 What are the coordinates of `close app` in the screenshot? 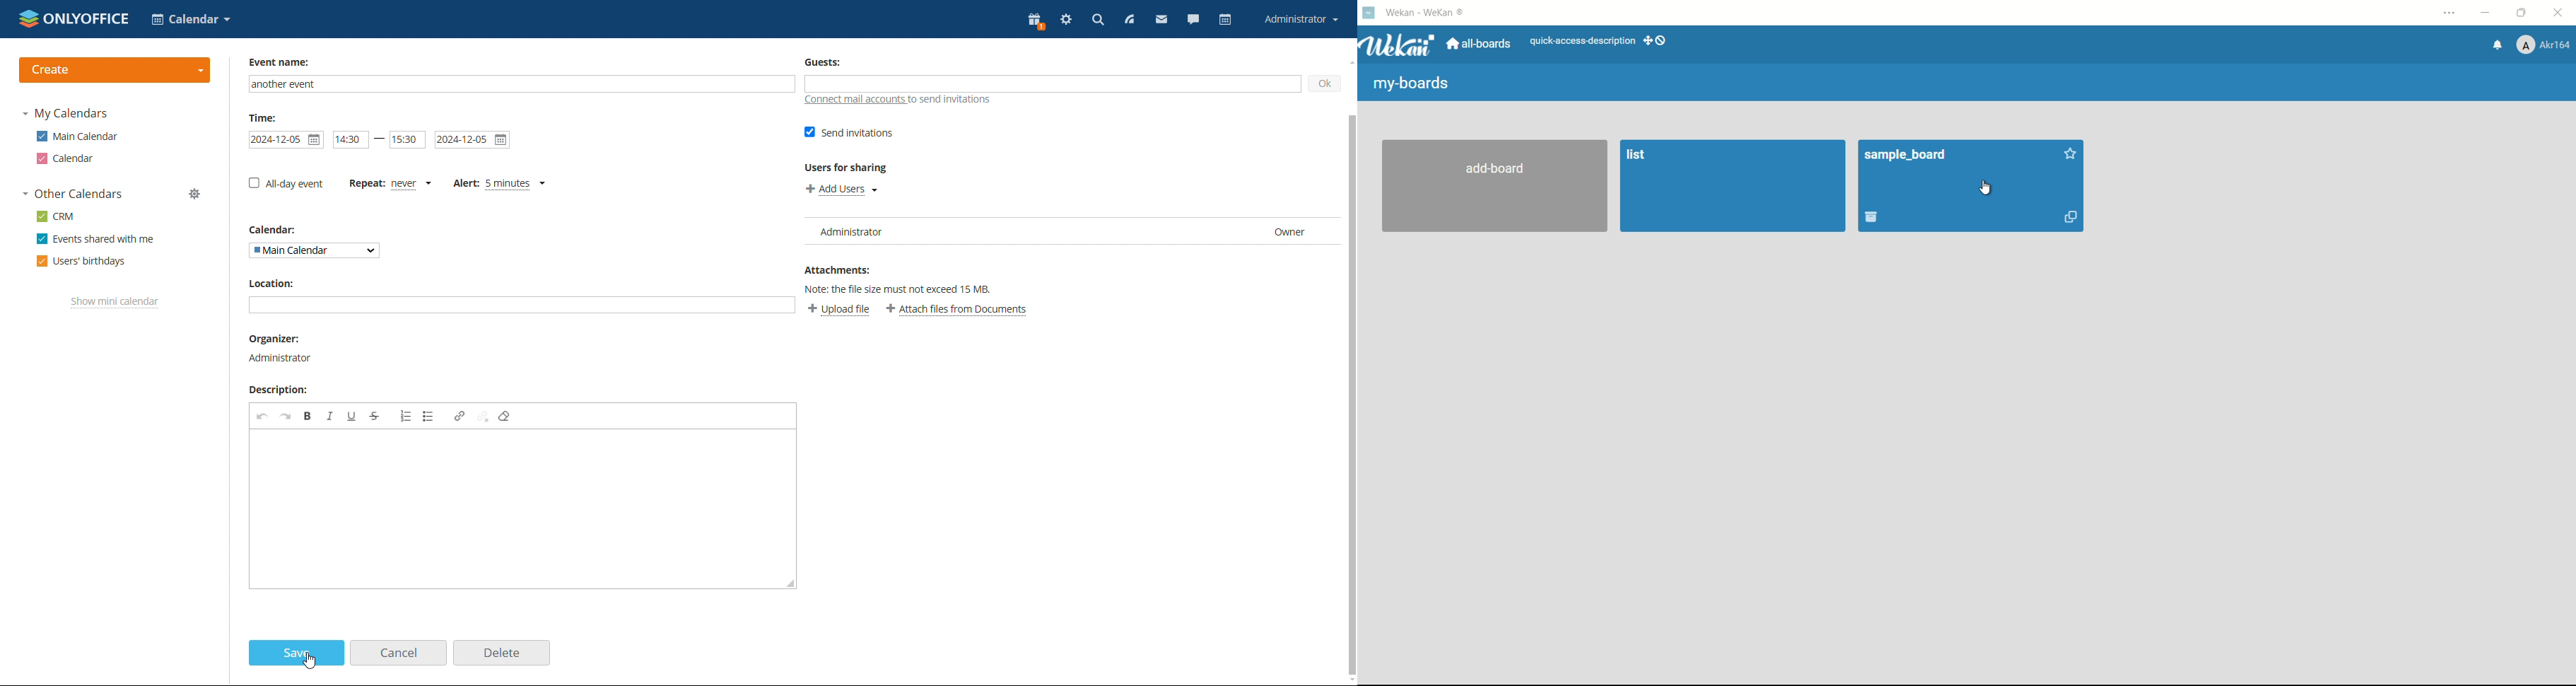 It's located at (2558, 13).